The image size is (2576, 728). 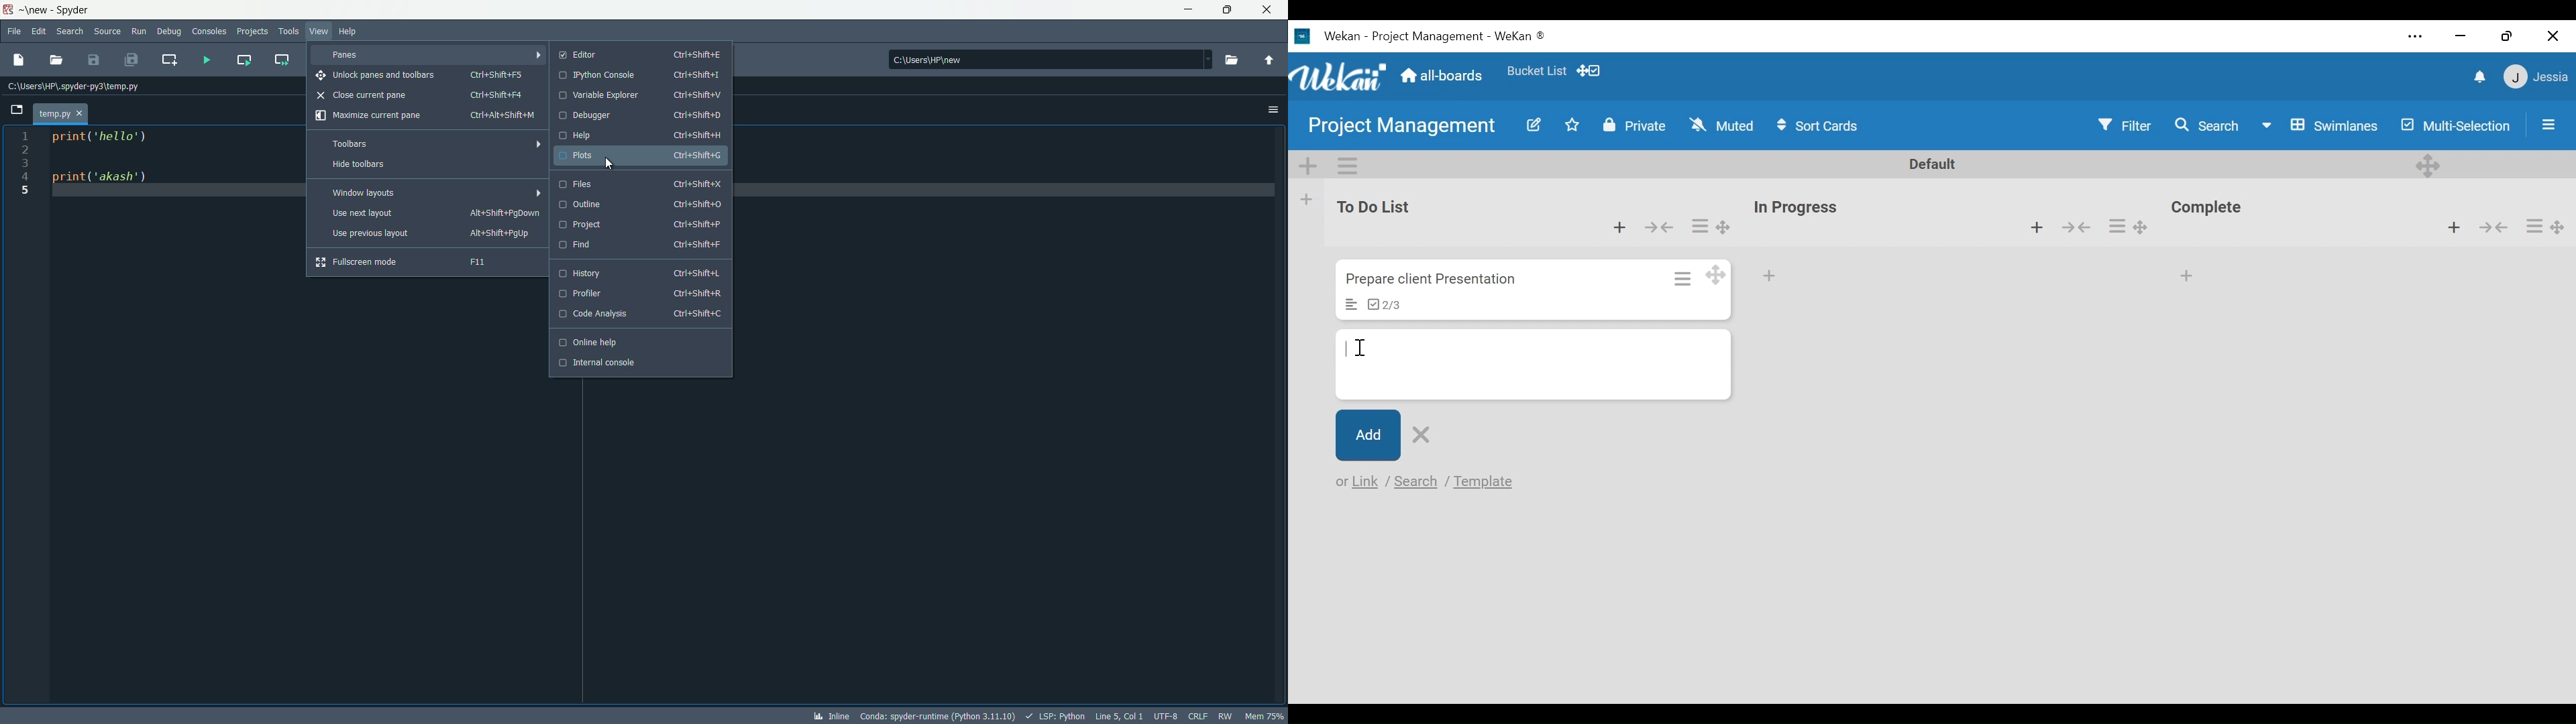 What do you see at coordinates (829, 717) in the screenshot?
I see `inline` at bounding box center [829, 717].